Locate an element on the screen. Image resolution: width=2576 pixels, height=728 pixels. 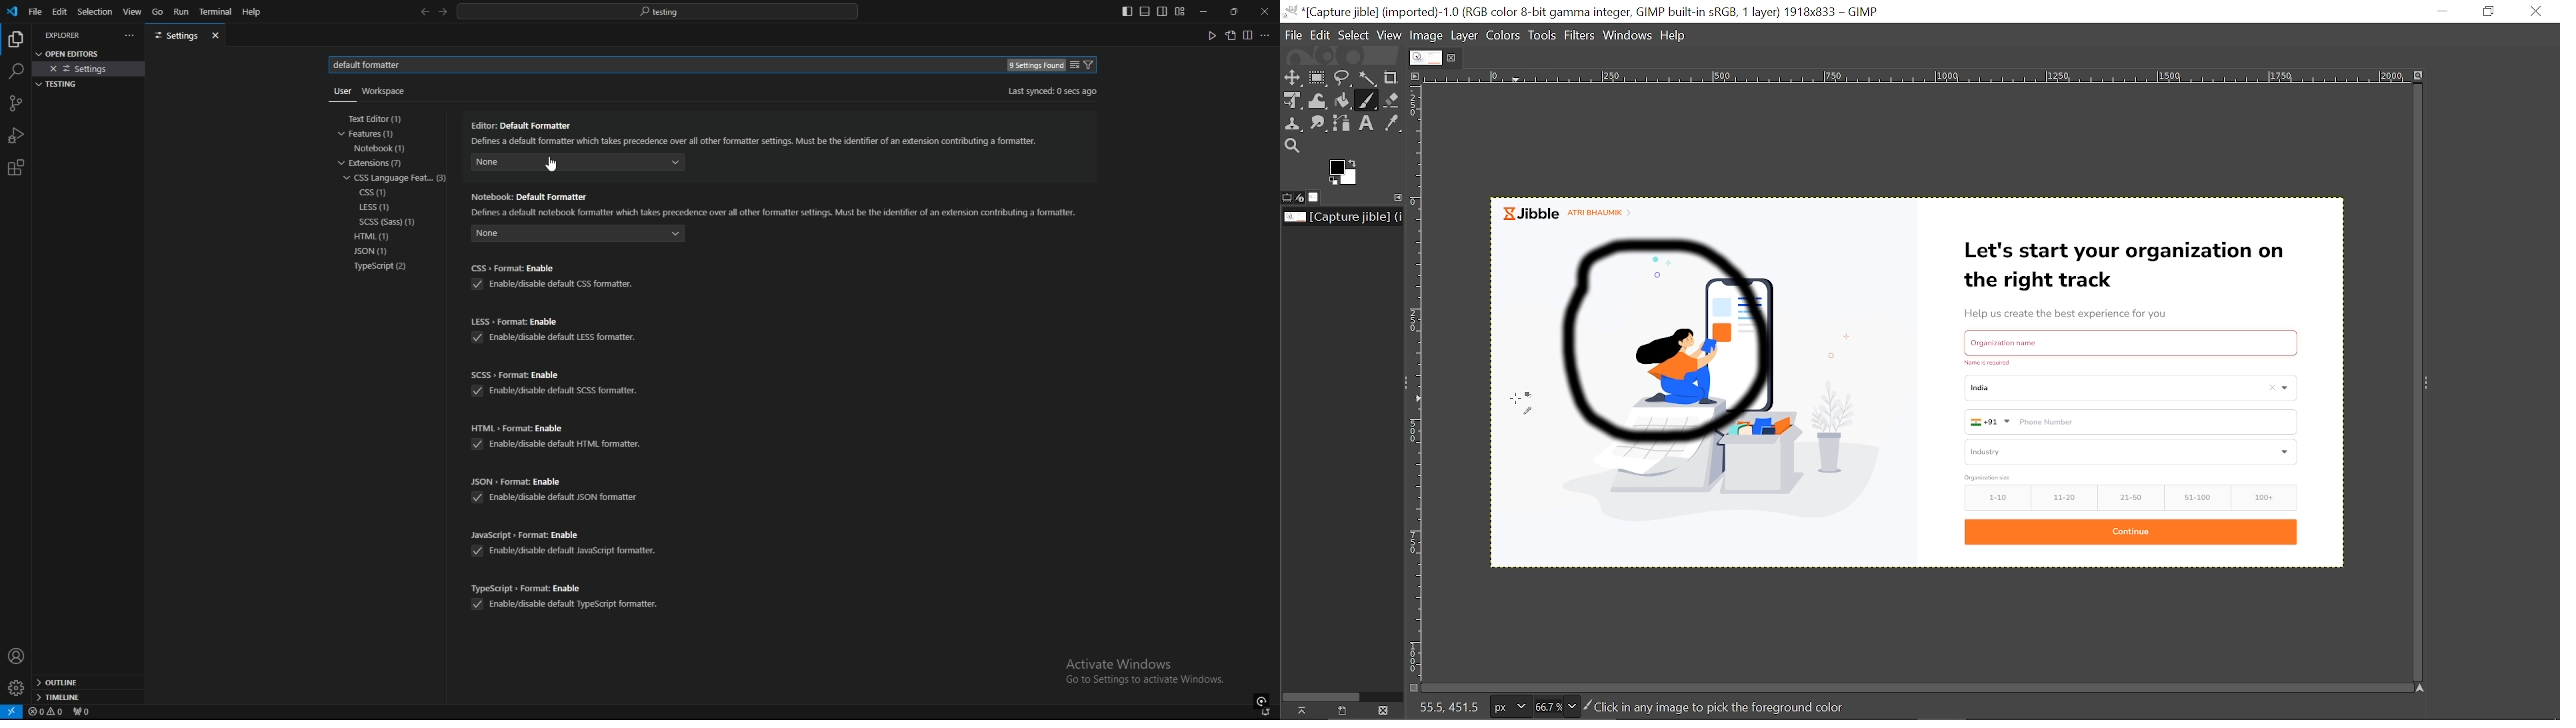
Filters is located at coordinates (1581, 37).